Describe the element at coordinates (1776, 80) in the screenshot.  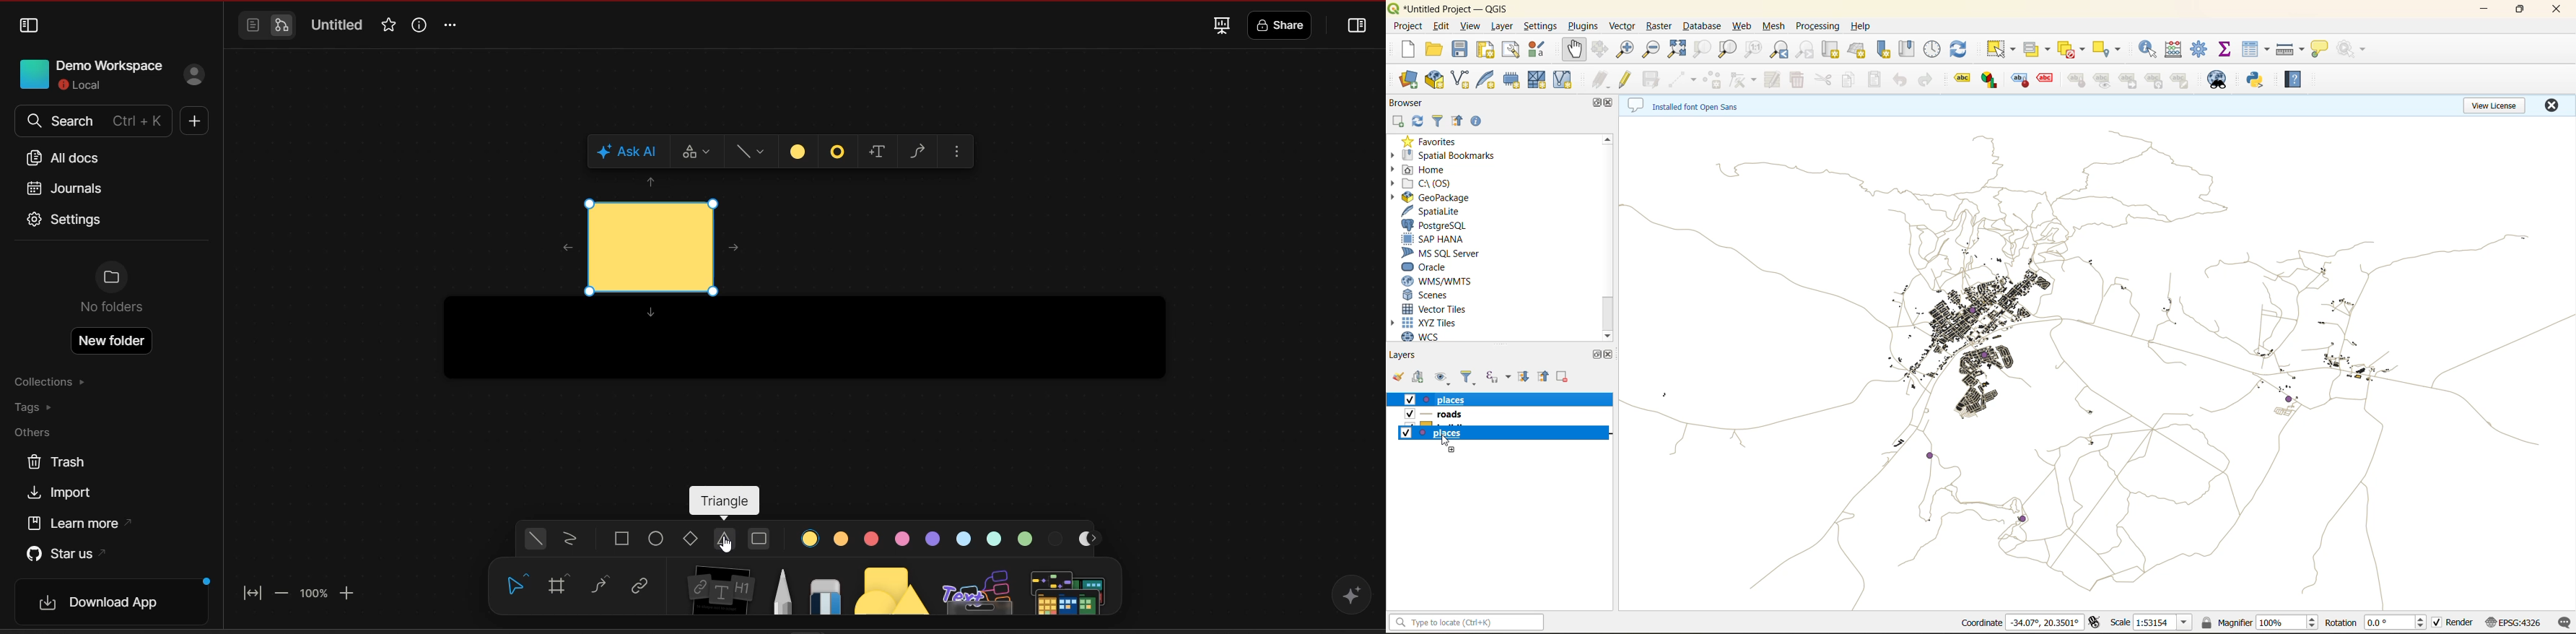
I see `modify` at that location.